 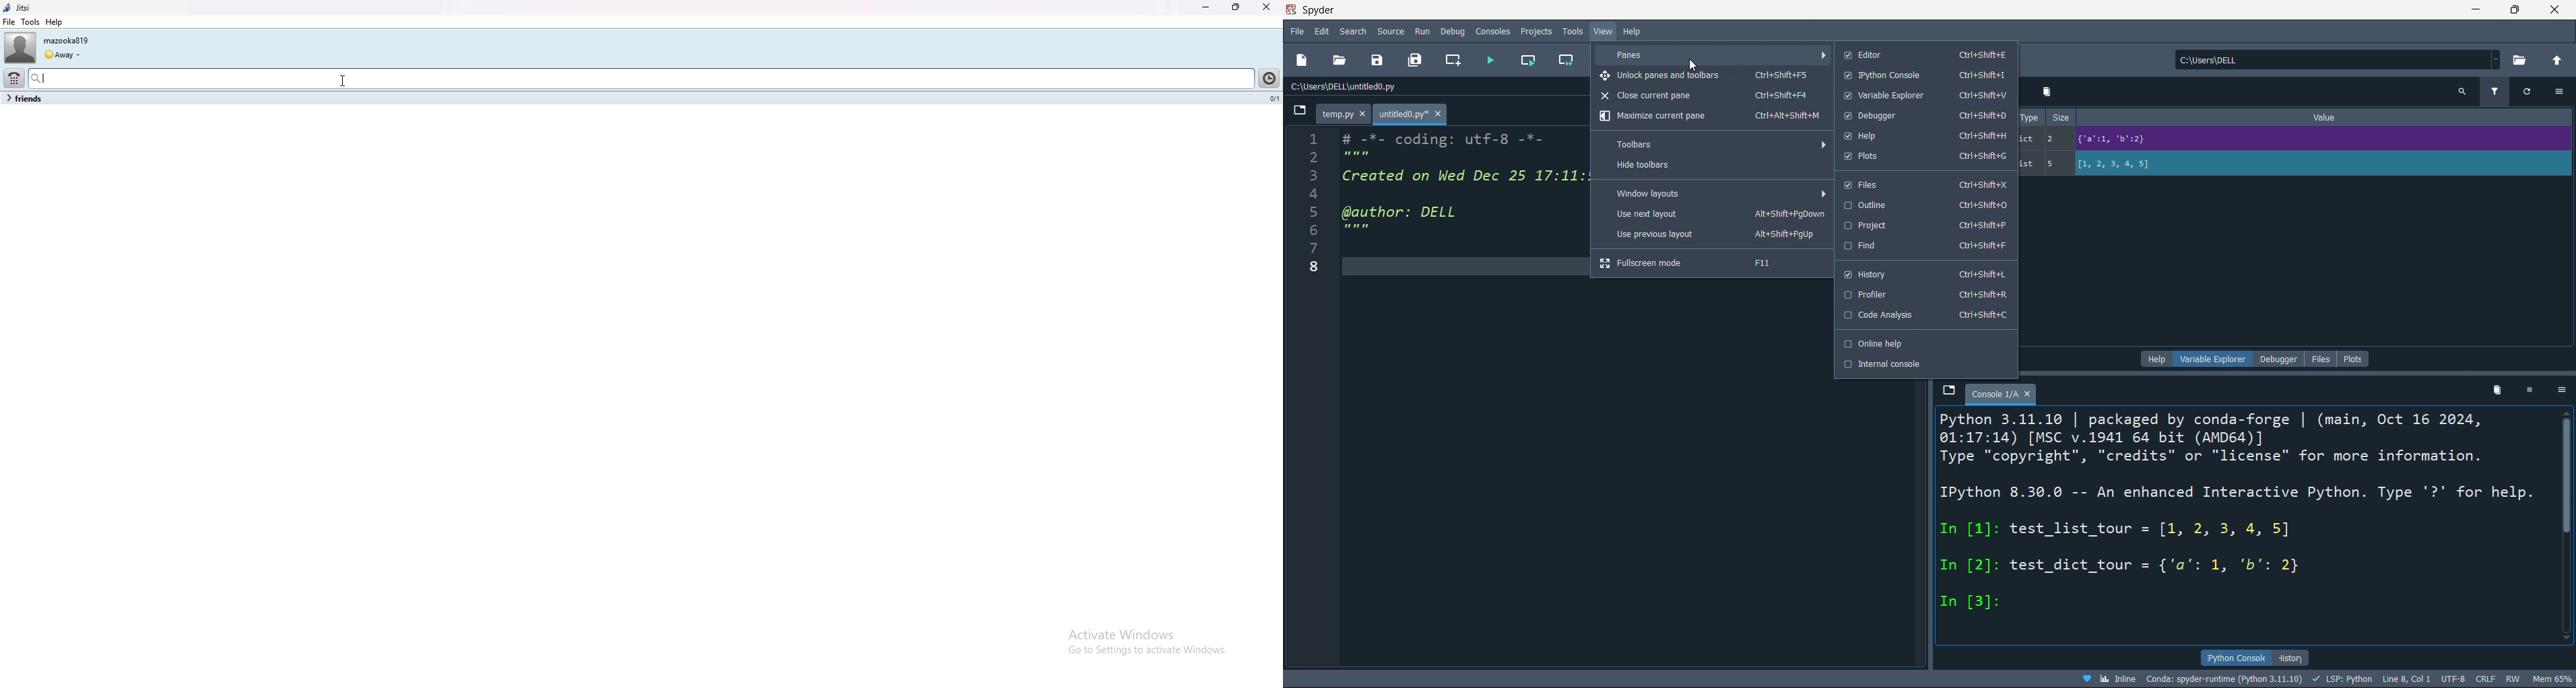 I want to click on profiler, so click(x=1921, y=294).